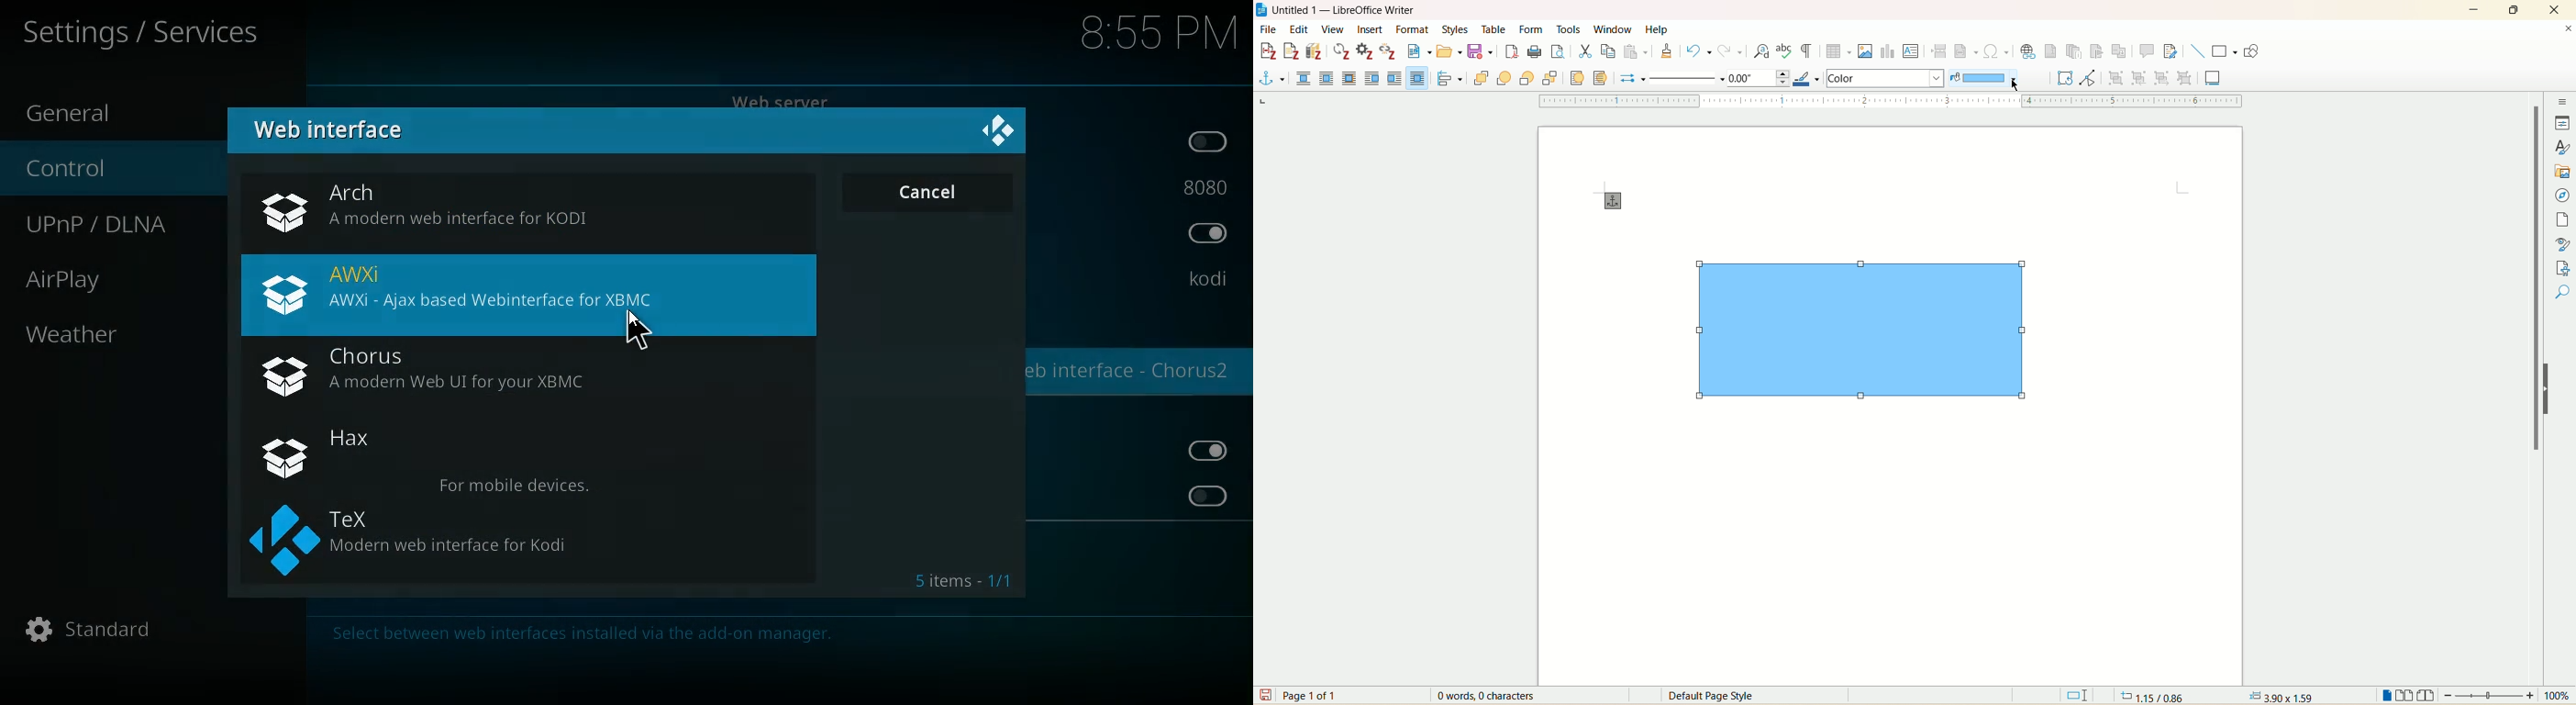 Image resolution: width=2576 pixels, height=728 pixels. I want to click on web interface, so click(342, 130).